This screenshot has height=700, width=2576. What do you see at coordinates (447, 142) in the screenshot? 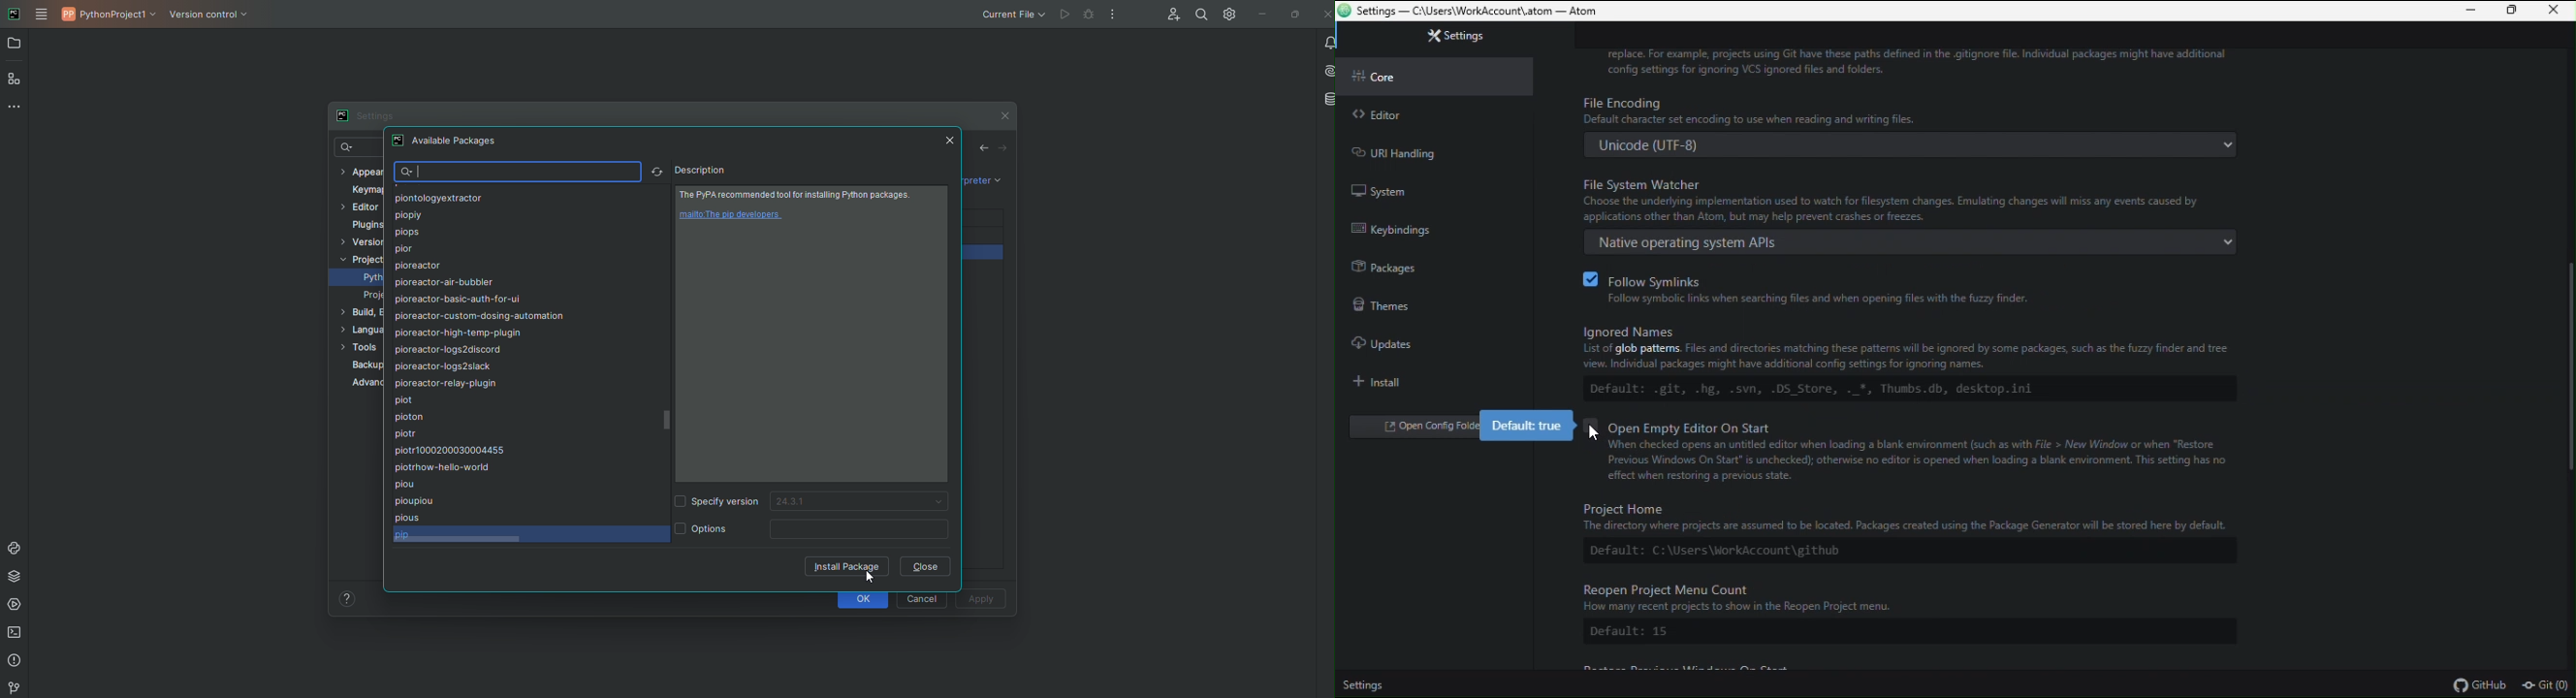
I see `Available Packages` at bounding box center [447, 142].